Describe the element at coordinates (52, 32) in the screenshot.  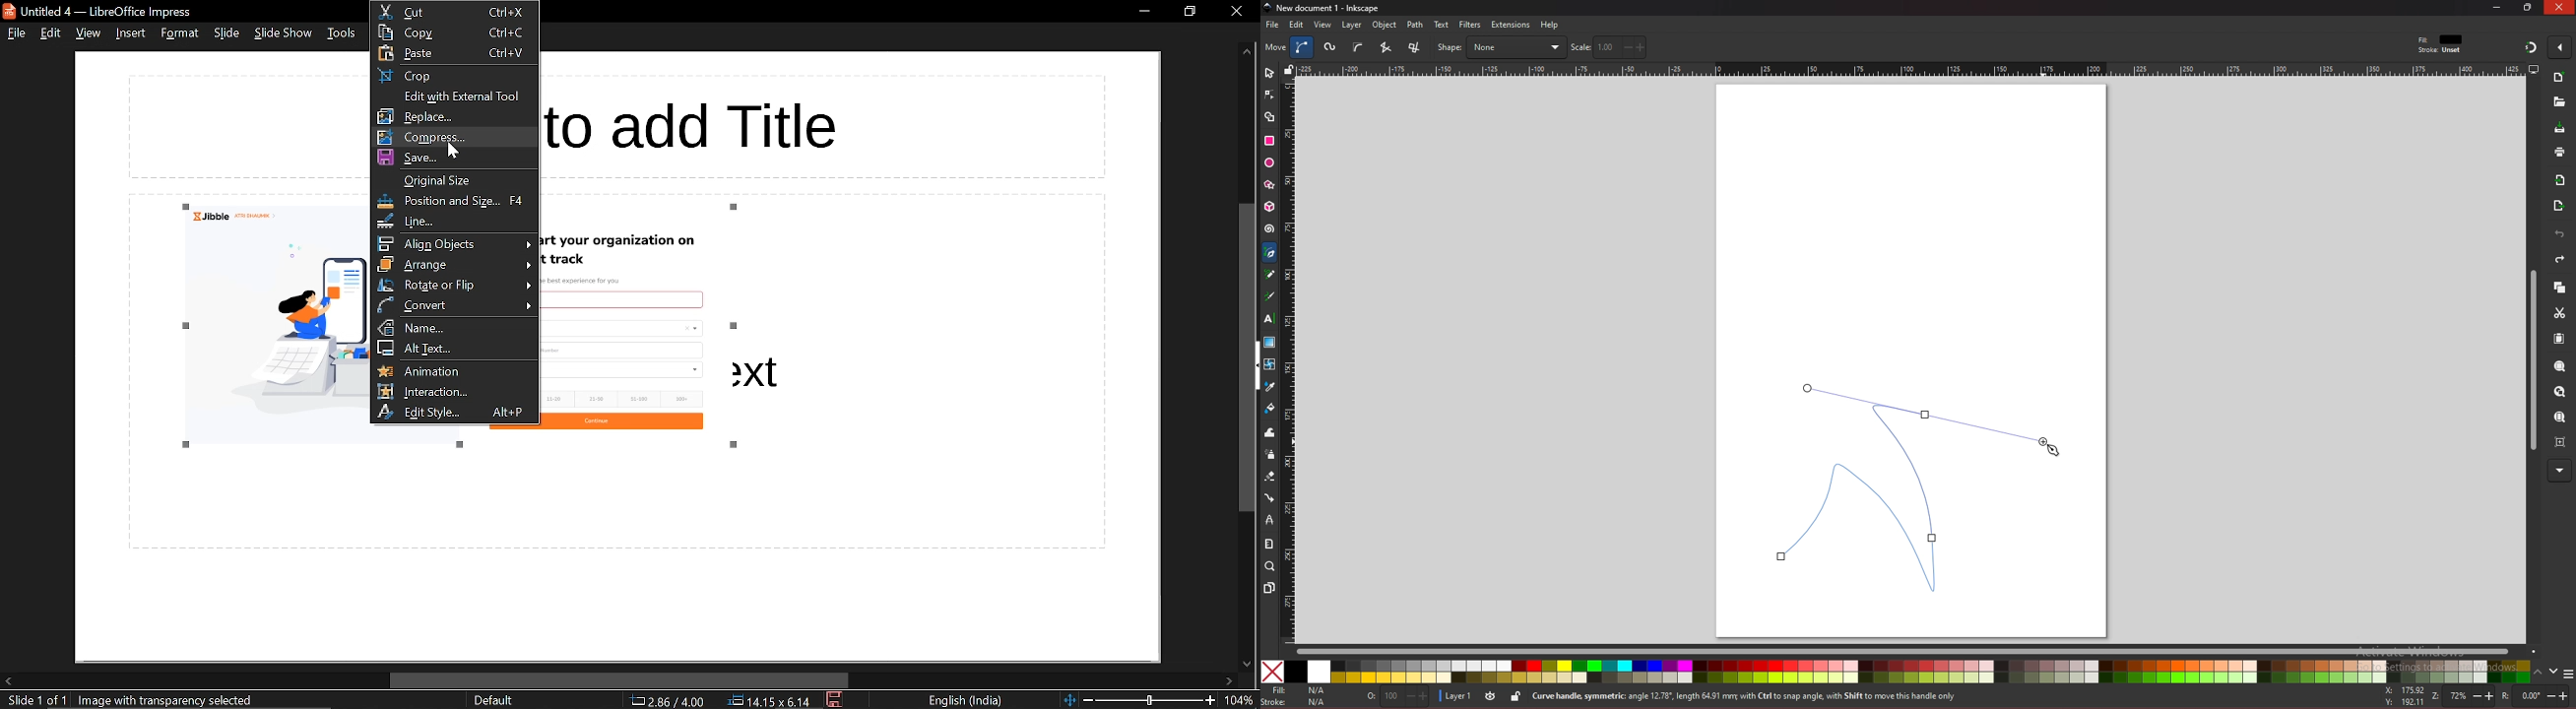
I see `edit` at that location.